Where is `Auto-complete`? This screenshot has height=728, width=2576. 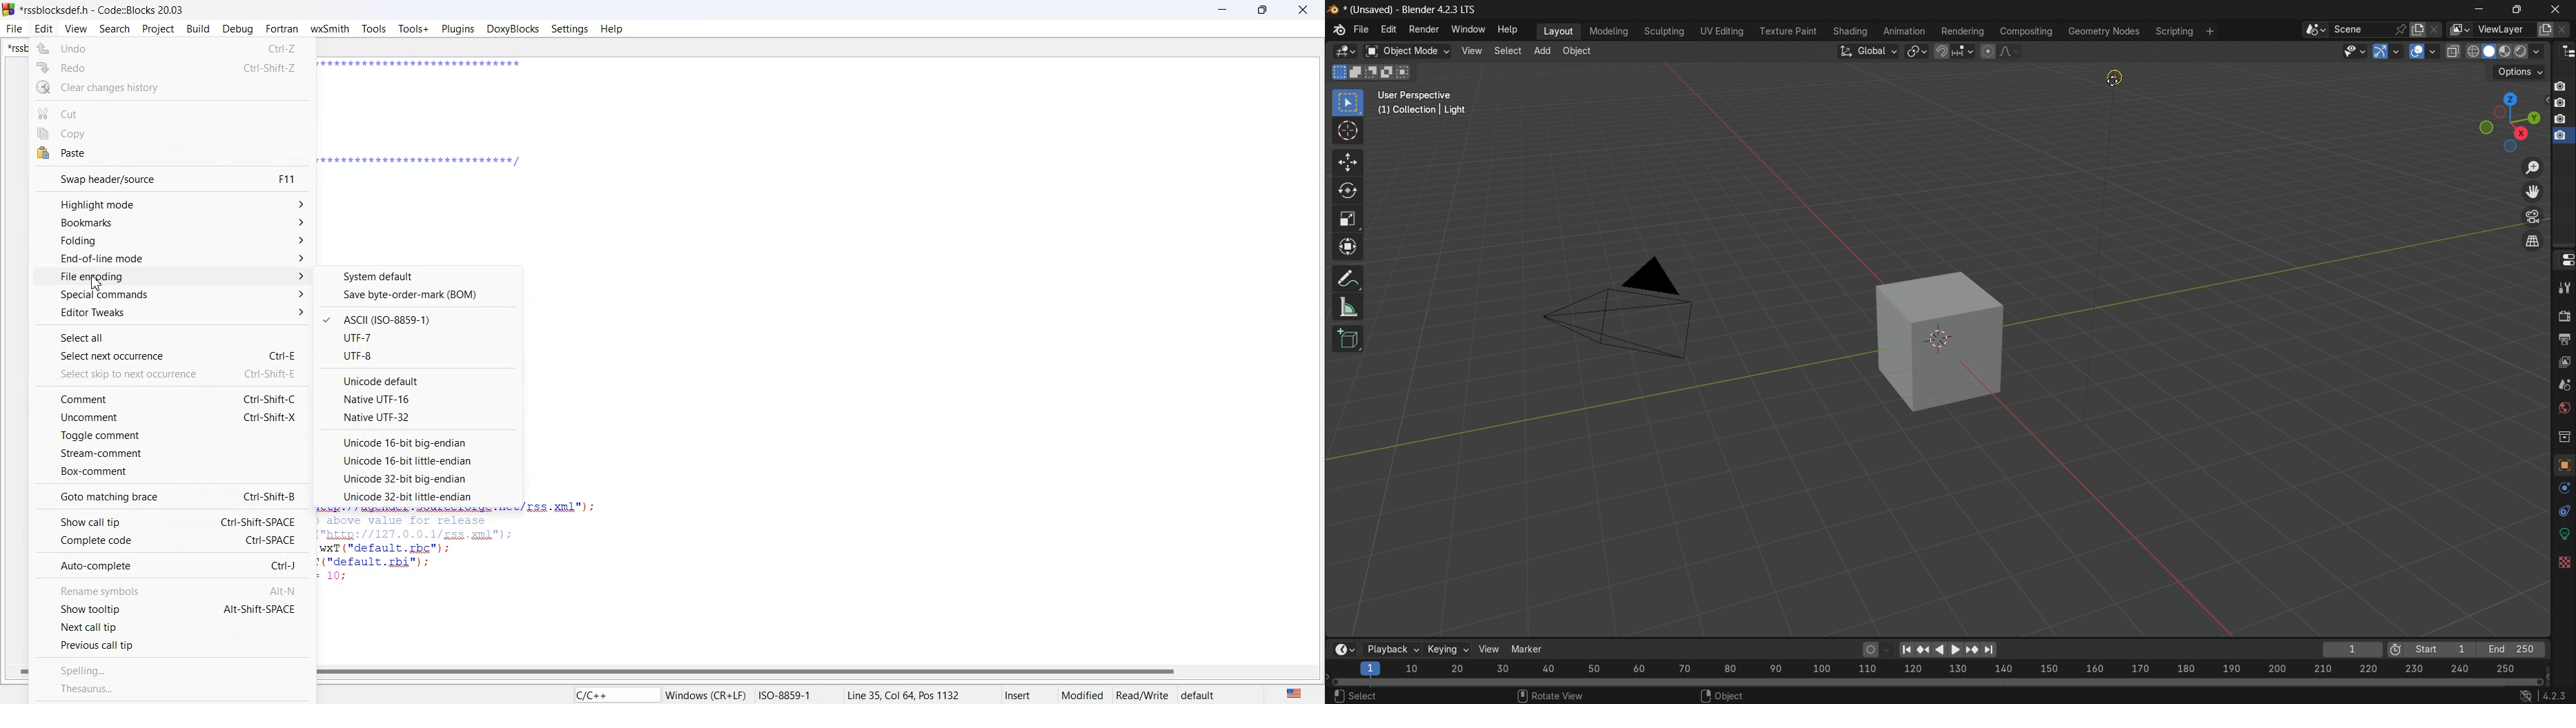
Auto-complete is located at coordinates (170, 565).